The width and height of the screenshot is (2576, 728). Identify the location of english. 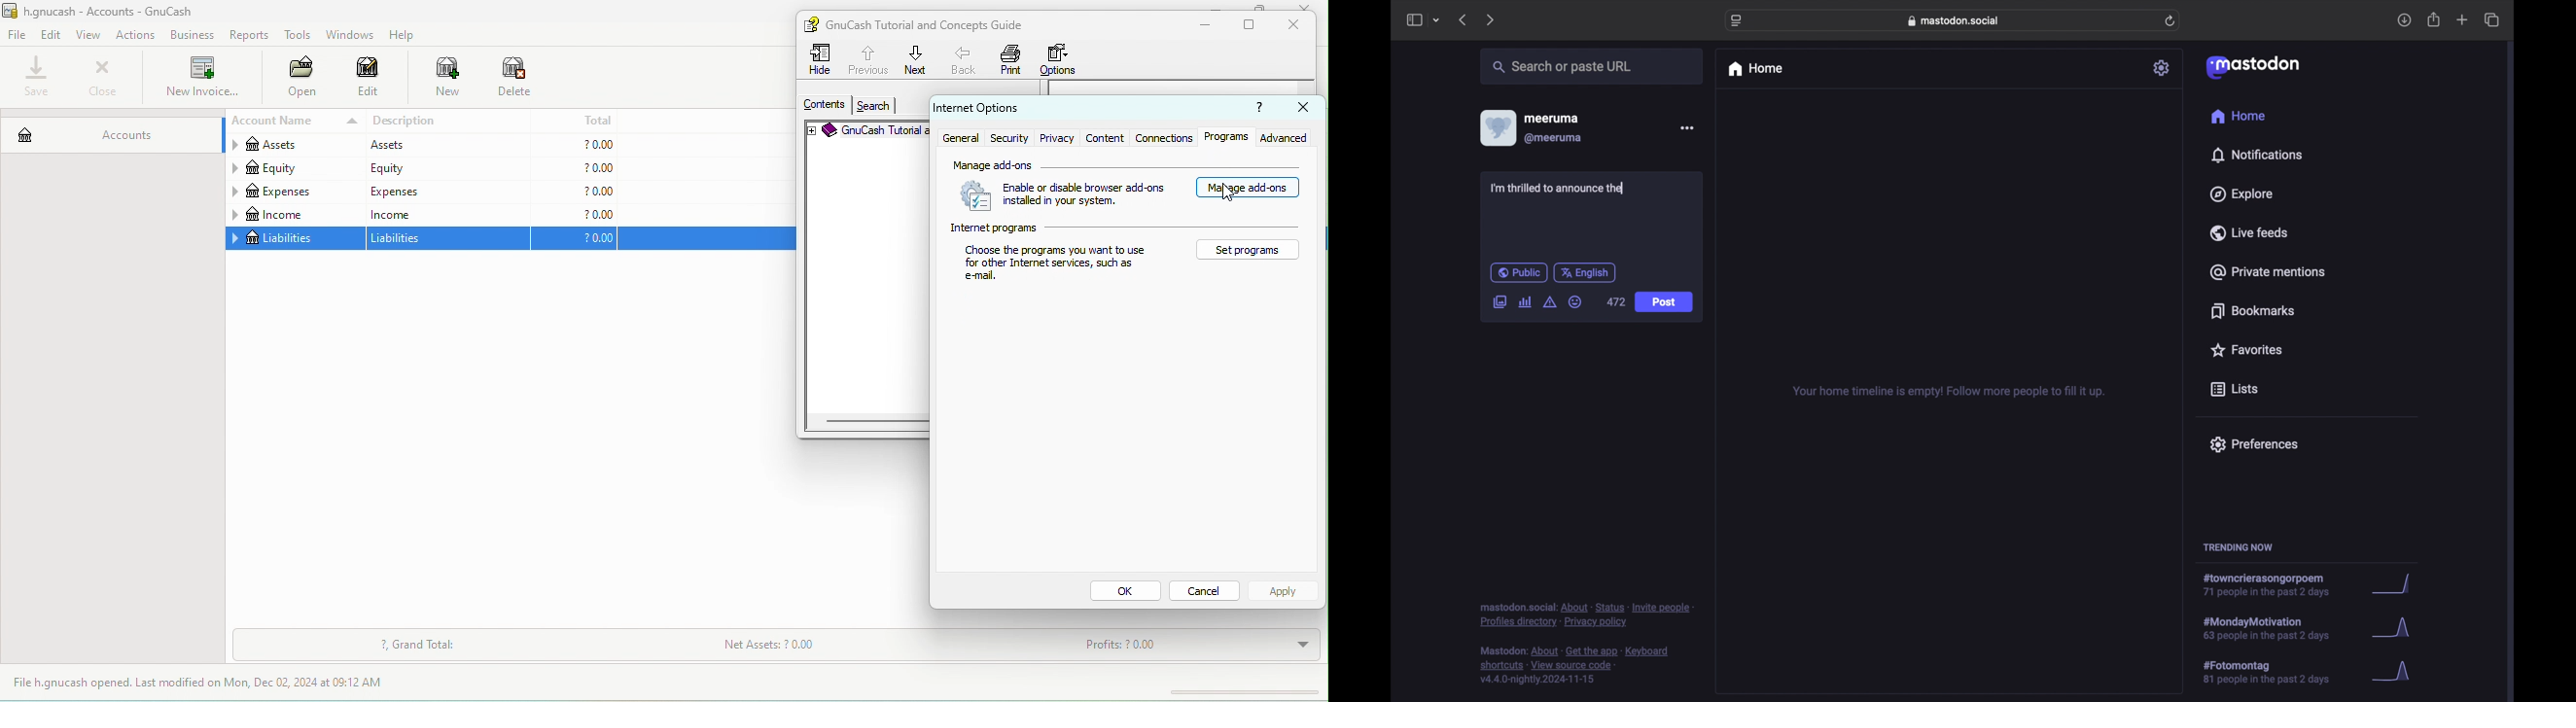
(1584, 274).